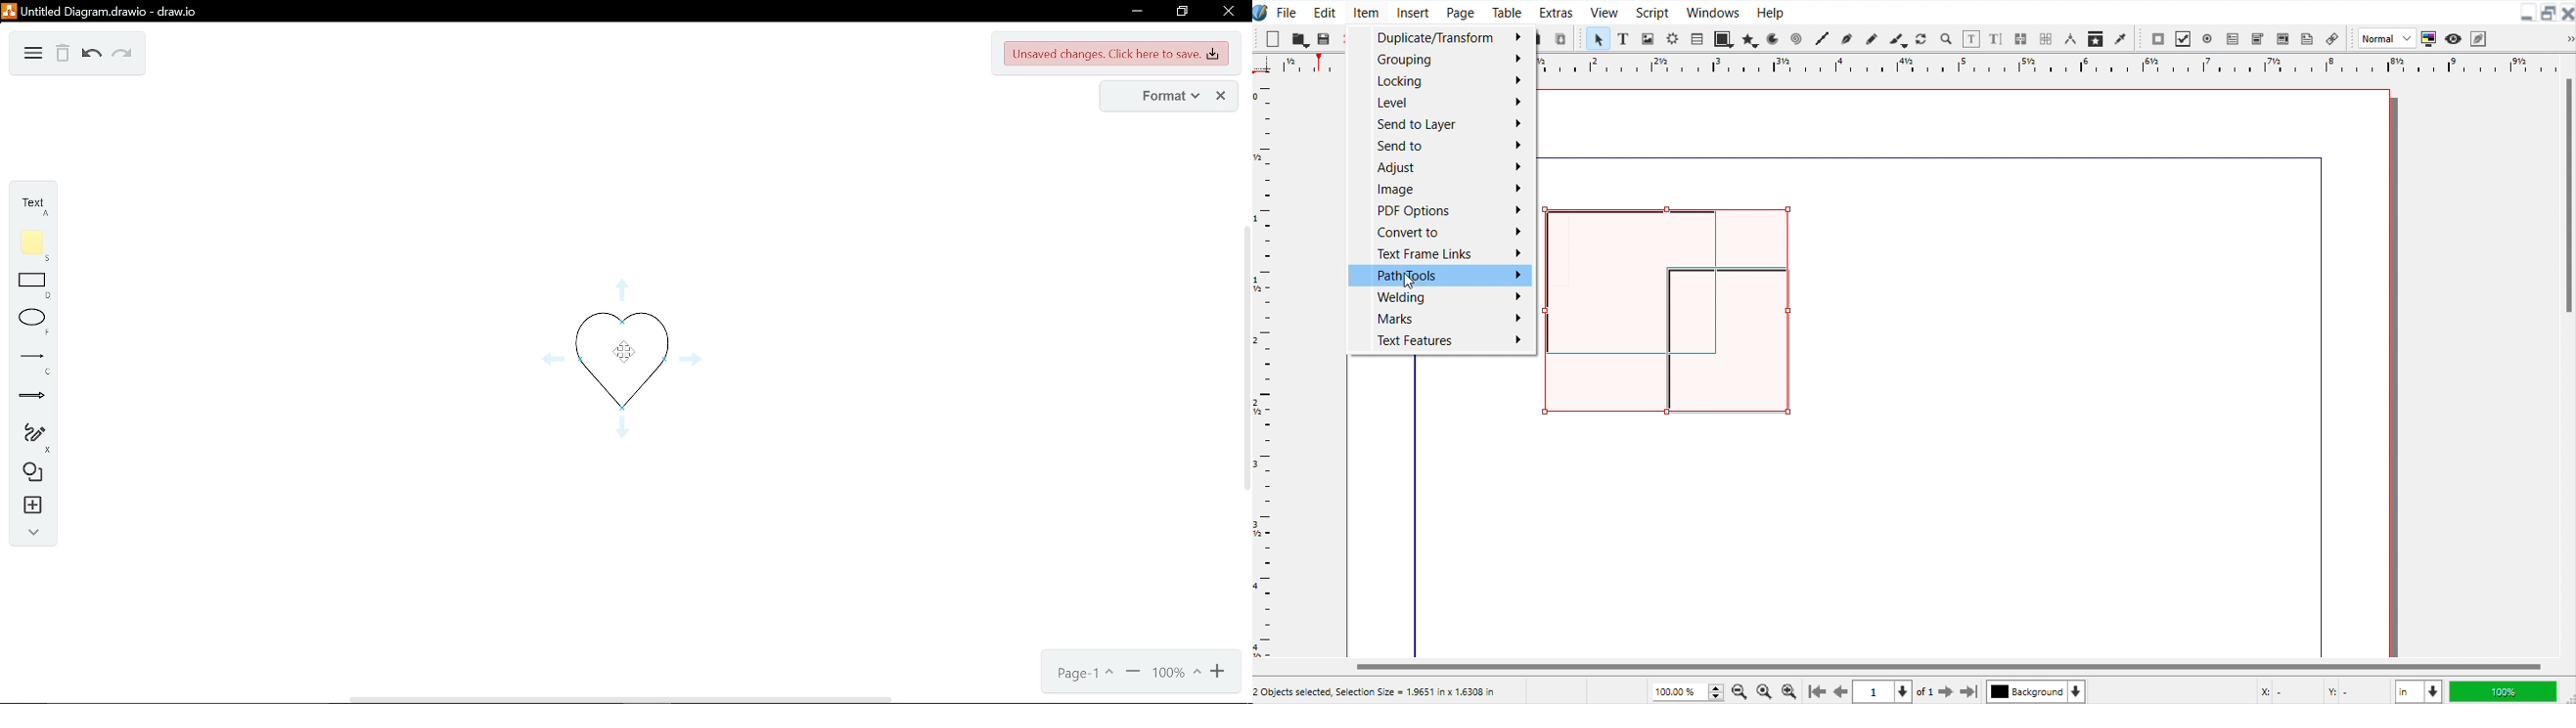 This screenshot has height=728, width=2576. Describe the element at coordinates (1697, 38) in the screenshot. I see `Table` at that location.